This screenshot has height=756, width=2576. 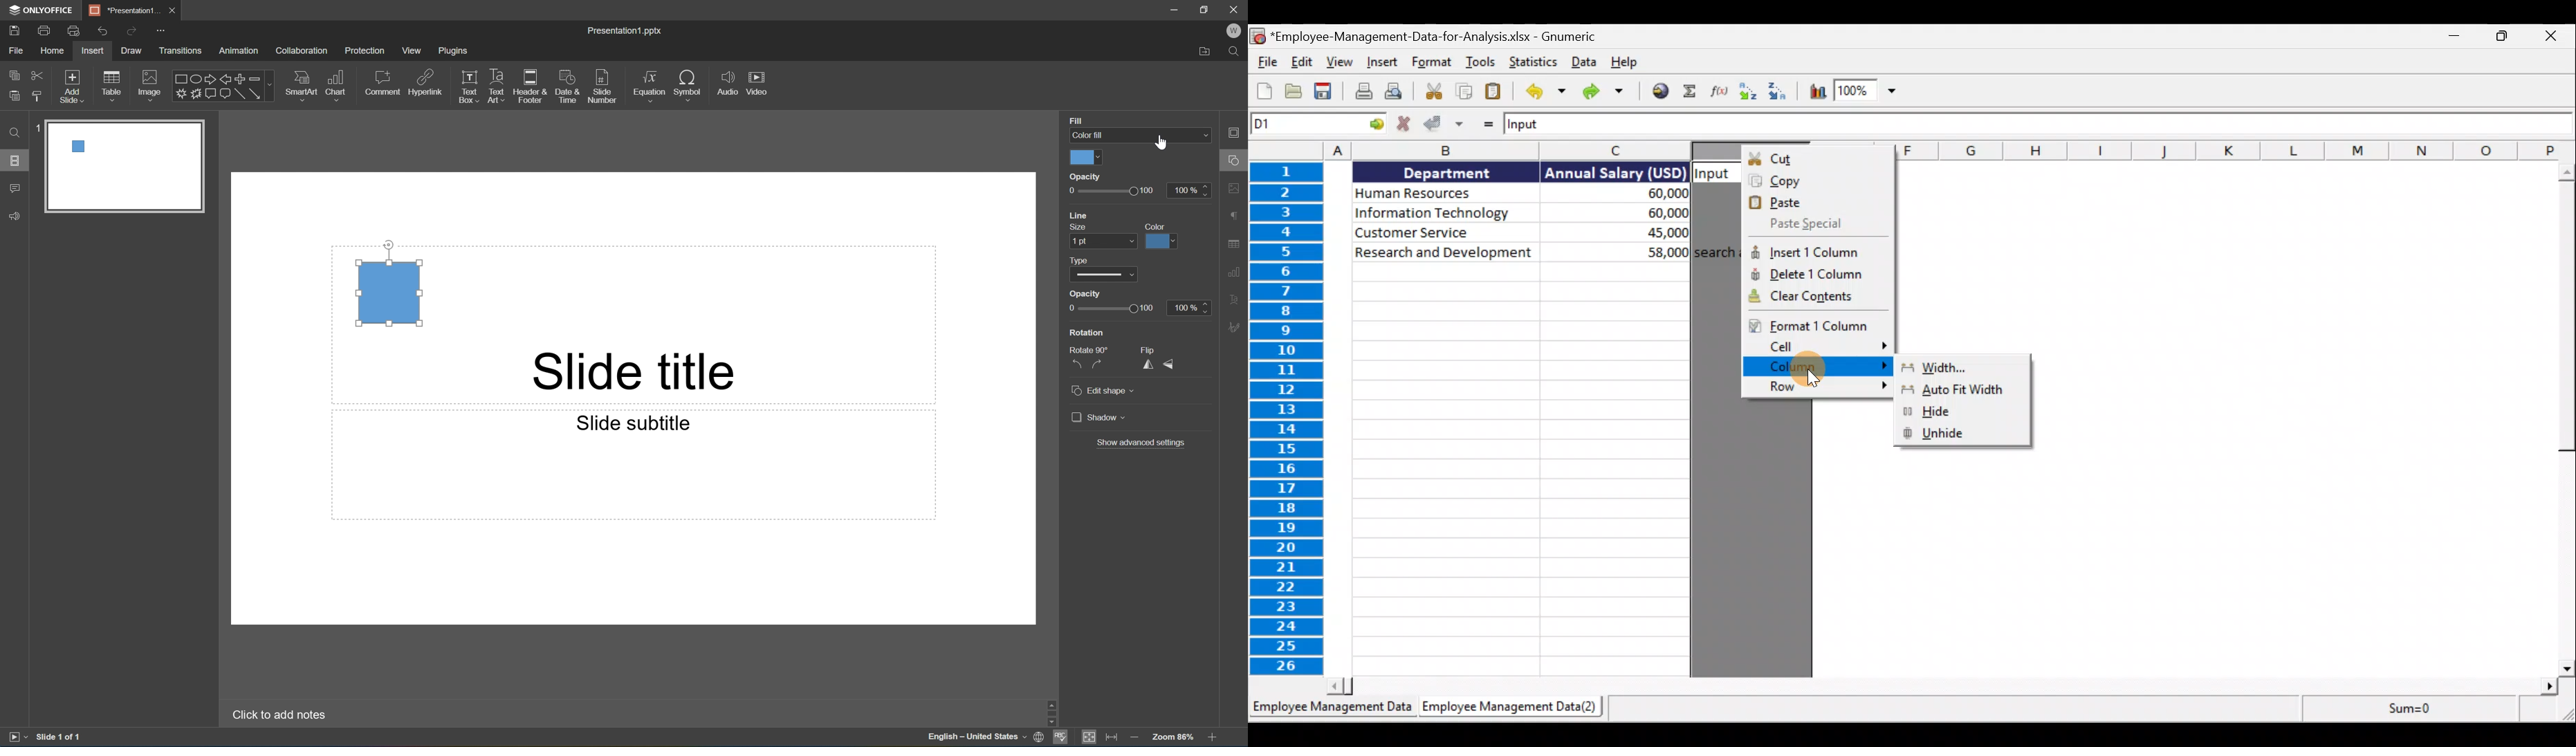 What do you see at coordinates (1076, 230) in the screenshot?
I see `Size` at bounding box center [1076, 230].